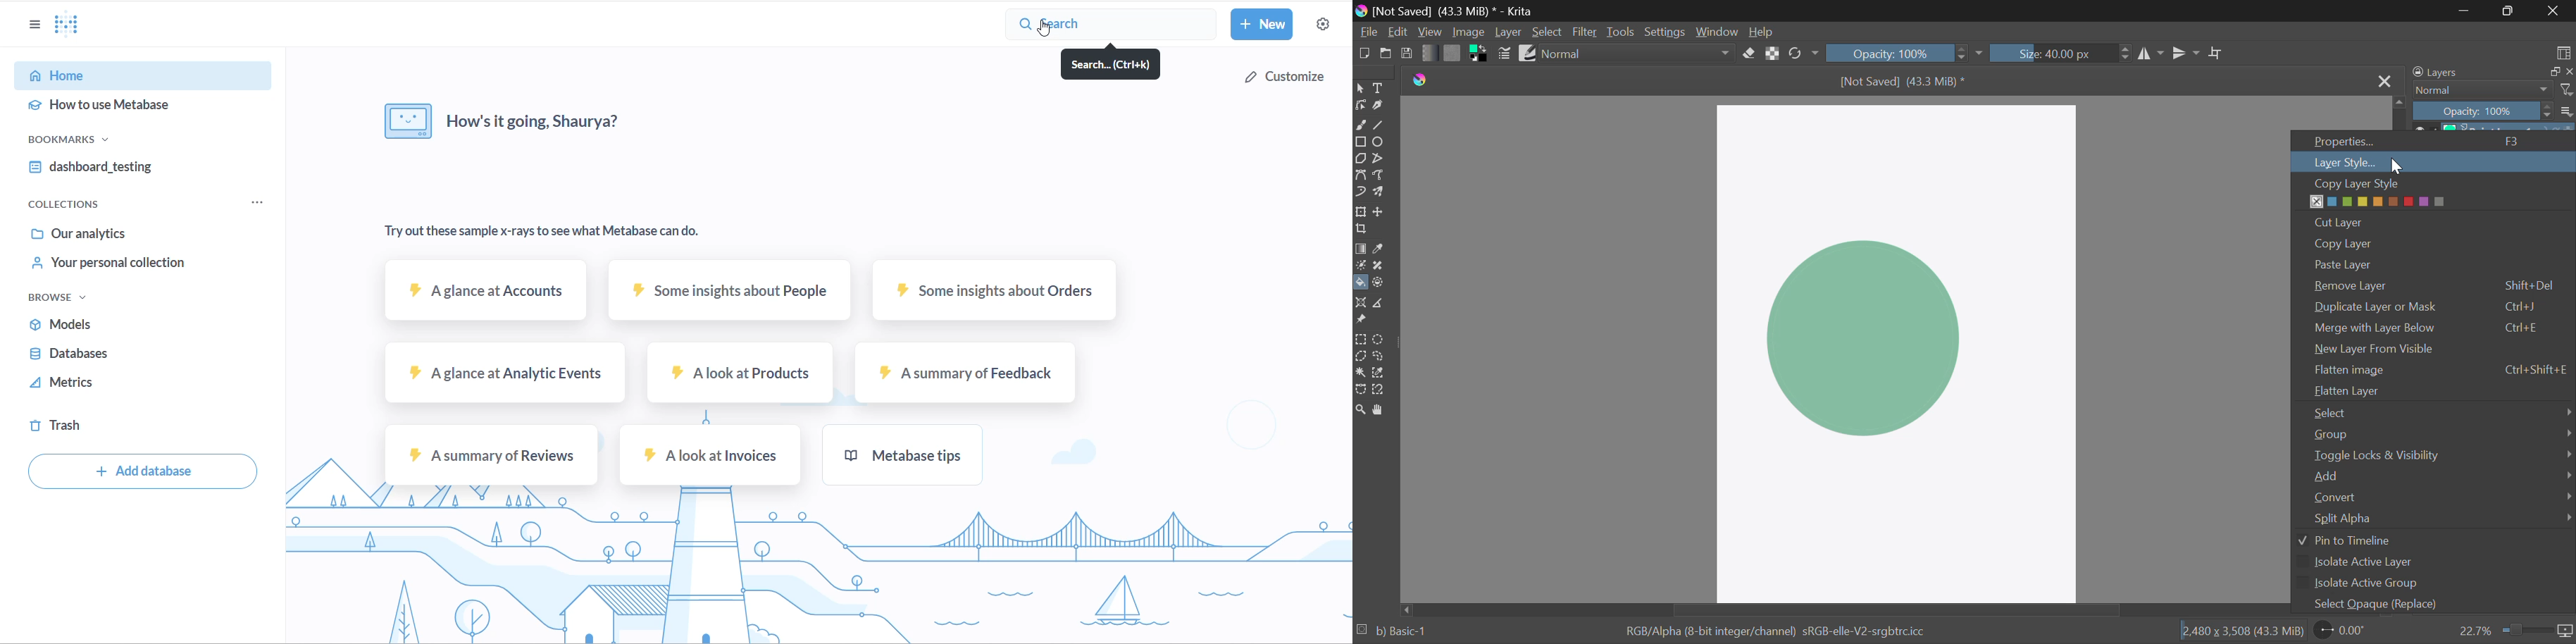  Describe the element at coordinates (2435, 390) in the screenshot. I see `Flatten Layer` at that location.